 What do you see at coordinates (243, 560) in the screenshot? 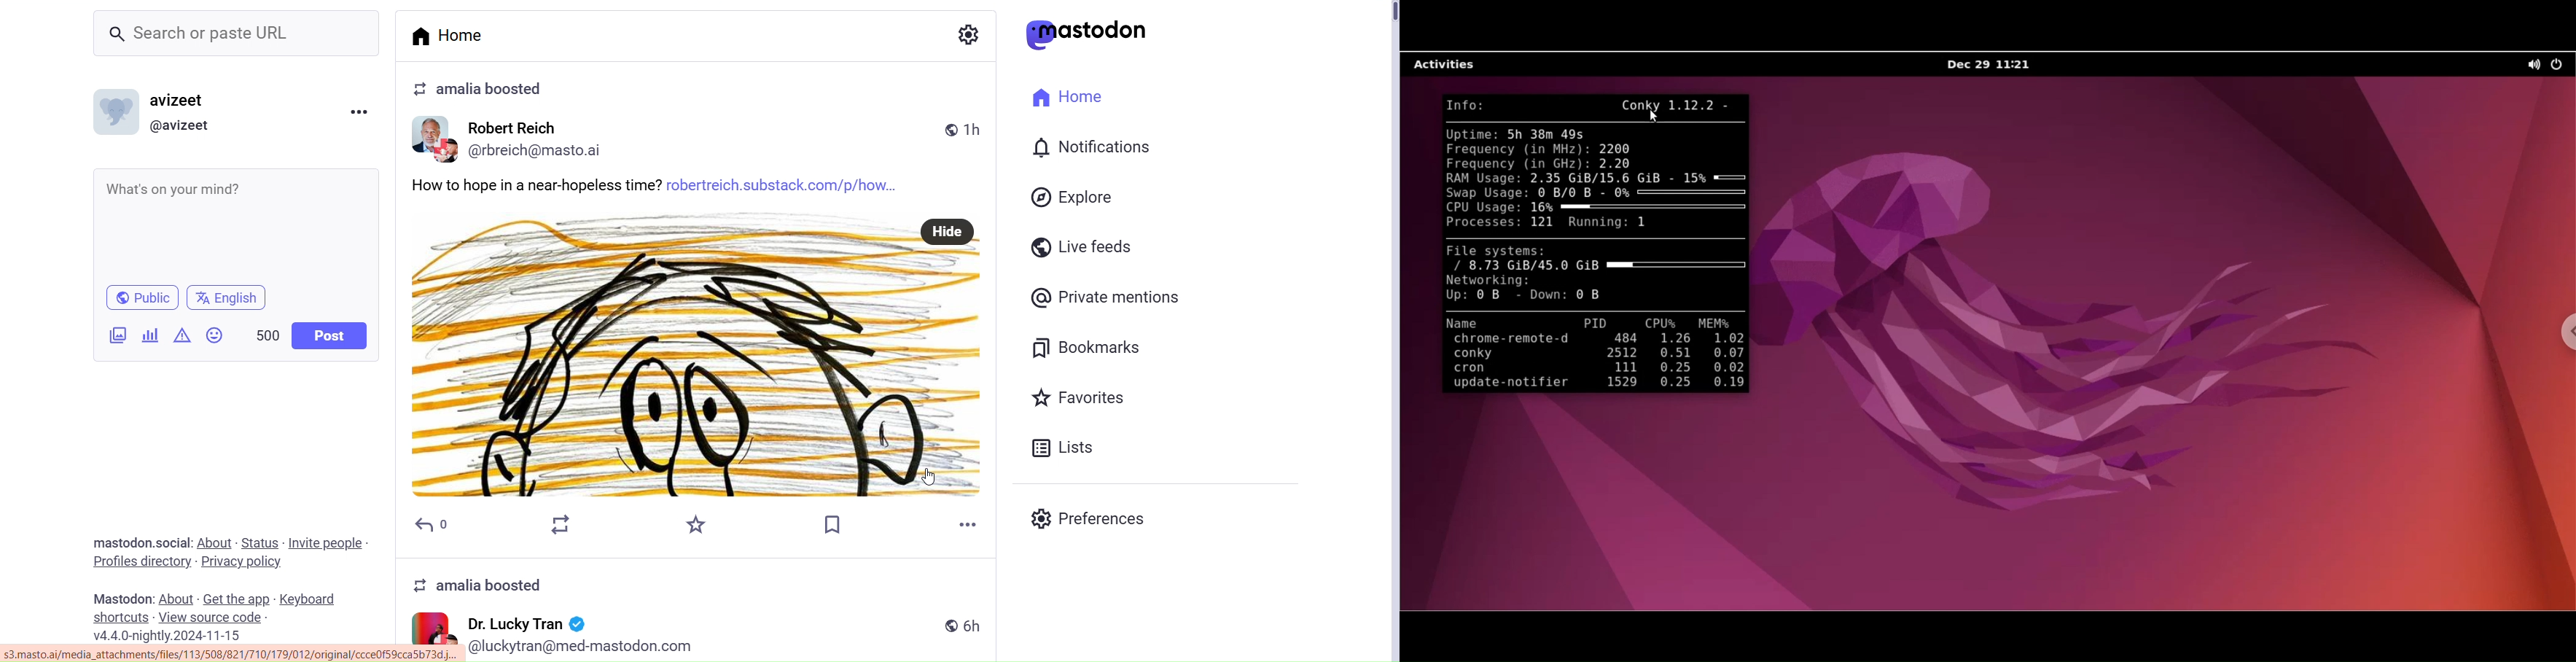
I see `Privacy Policy` at bounding box center [243, 560].